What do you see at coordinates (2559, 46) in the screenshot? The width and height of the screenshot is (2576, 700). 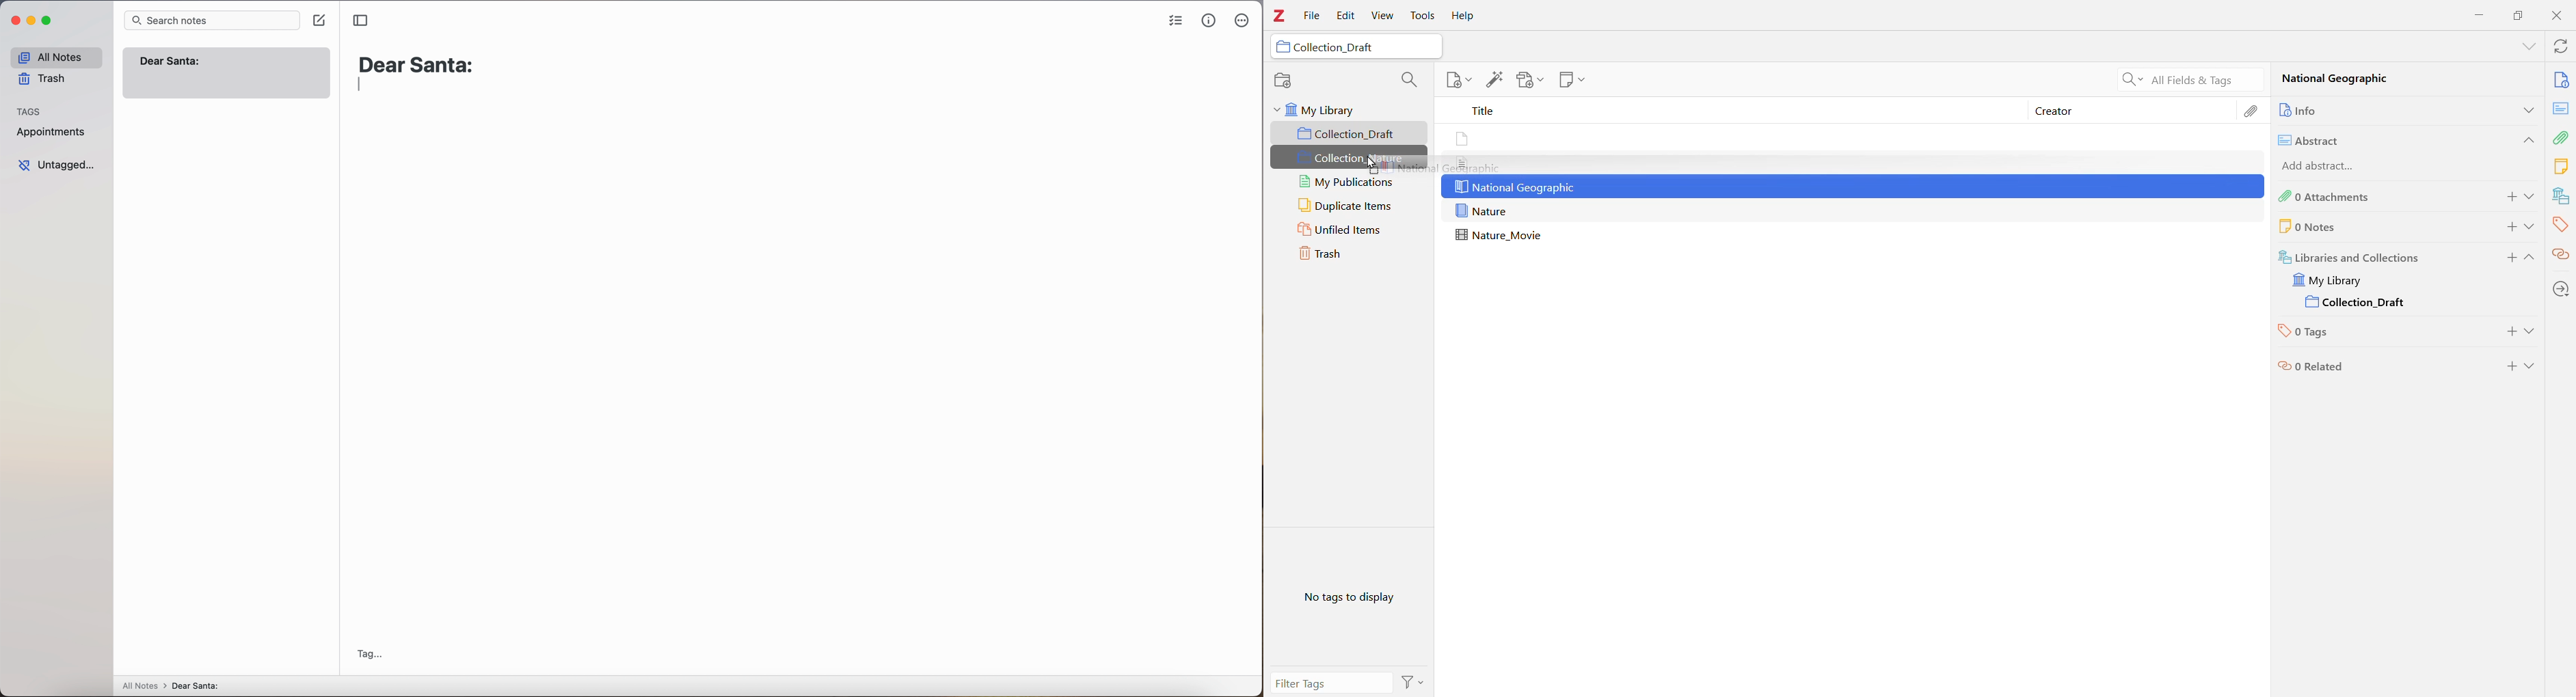 I see `Sync with Zotero.org` at bounding box center [2559, 46].